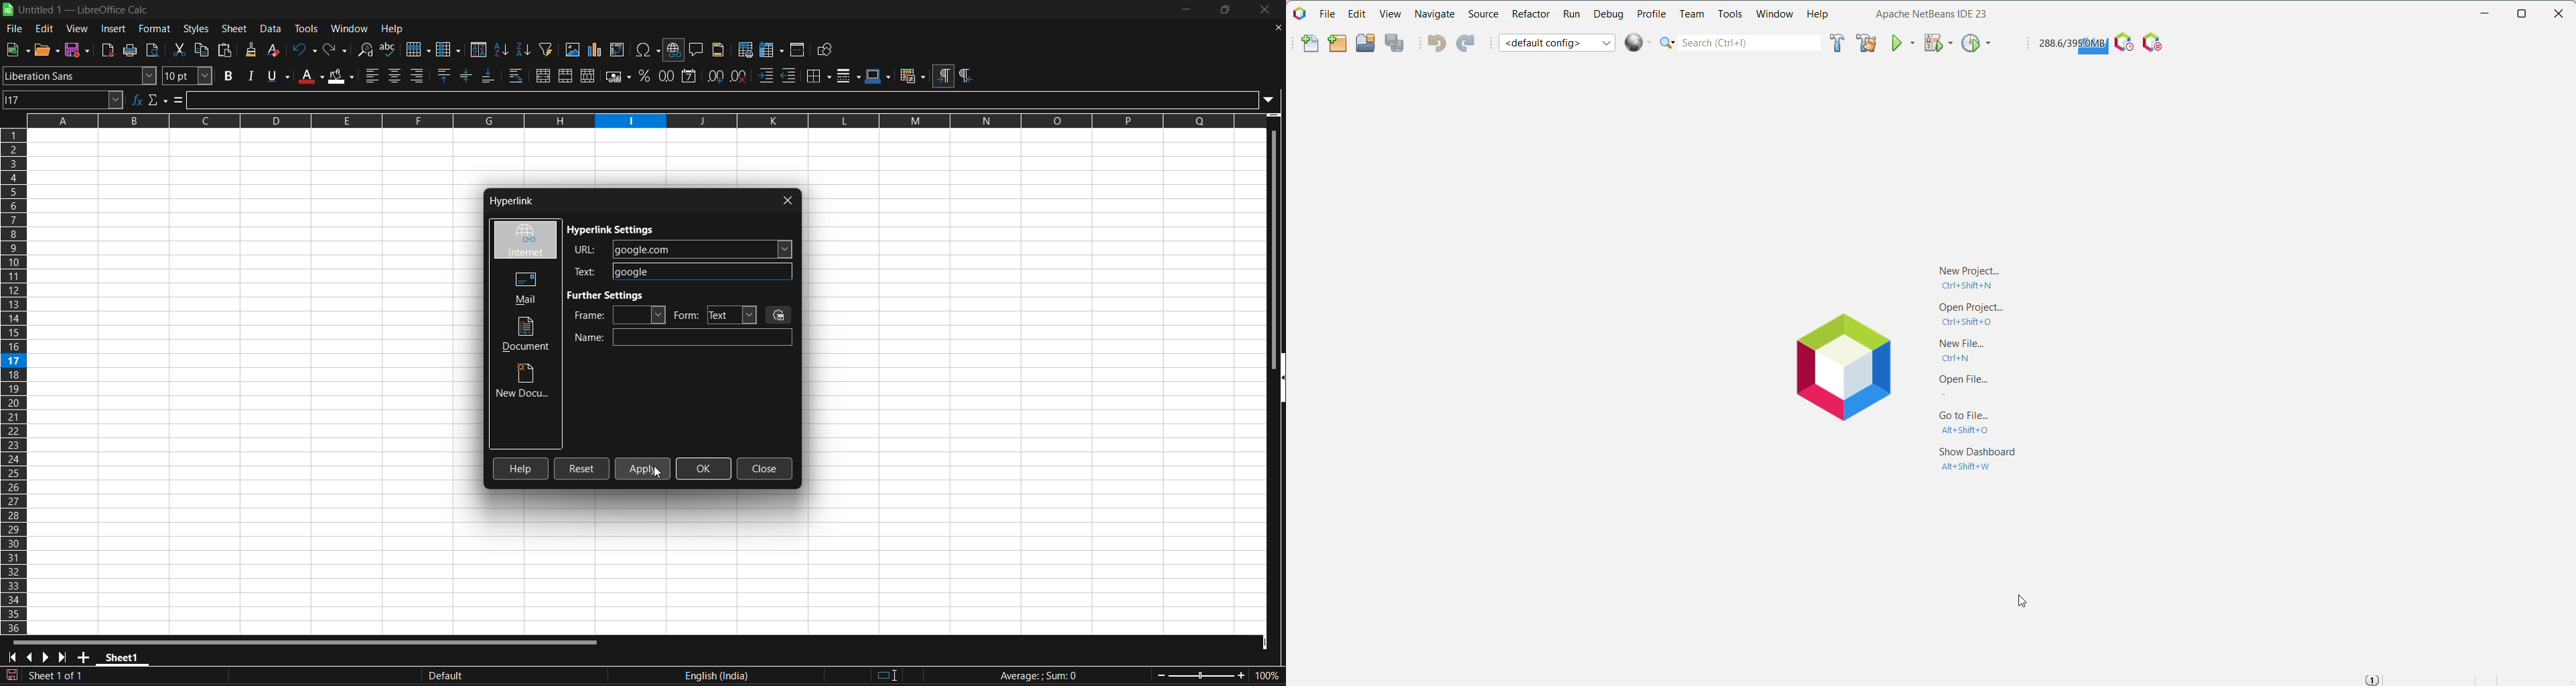 This screenshot has width=2576, height=700. I want to click on conditional, so click(912, 76).